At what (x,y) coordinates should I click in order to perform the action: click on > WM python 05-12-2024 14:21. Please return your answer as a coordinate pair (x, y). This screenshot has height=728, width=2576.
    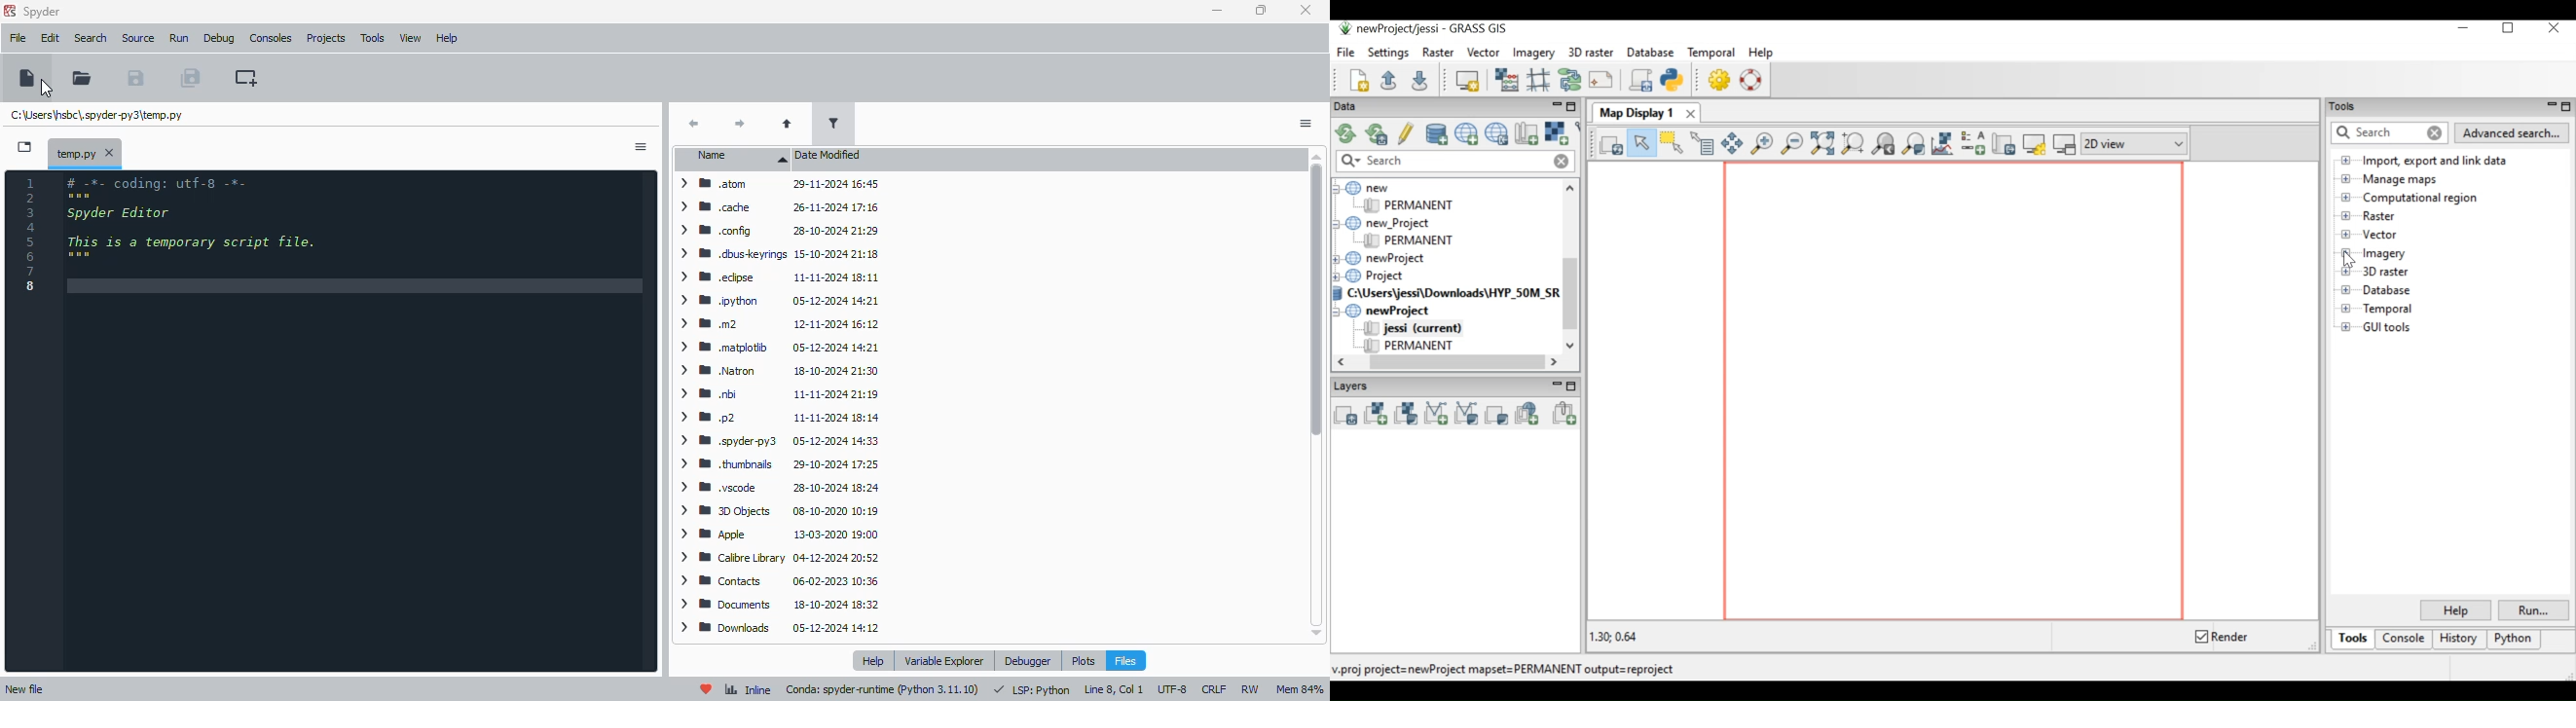
    Looking at the image, I should click on (780, 302).